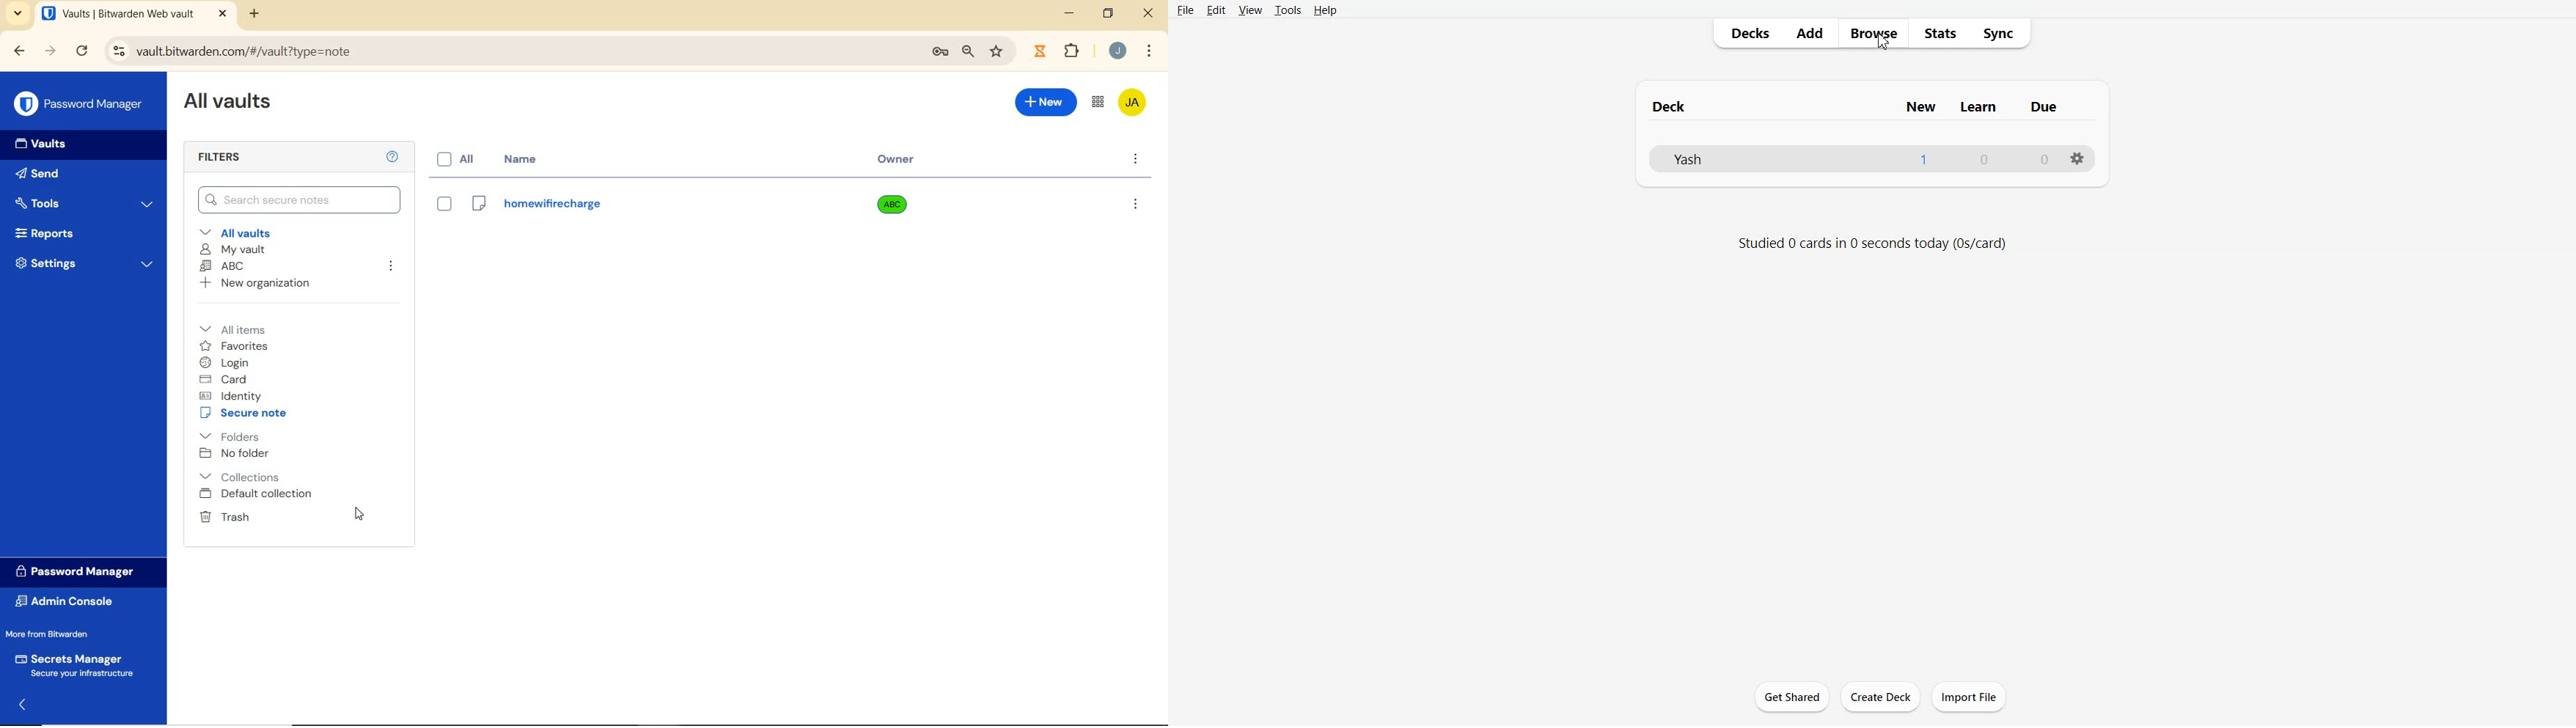  I want to click on Seconds, so click(1880, 43).